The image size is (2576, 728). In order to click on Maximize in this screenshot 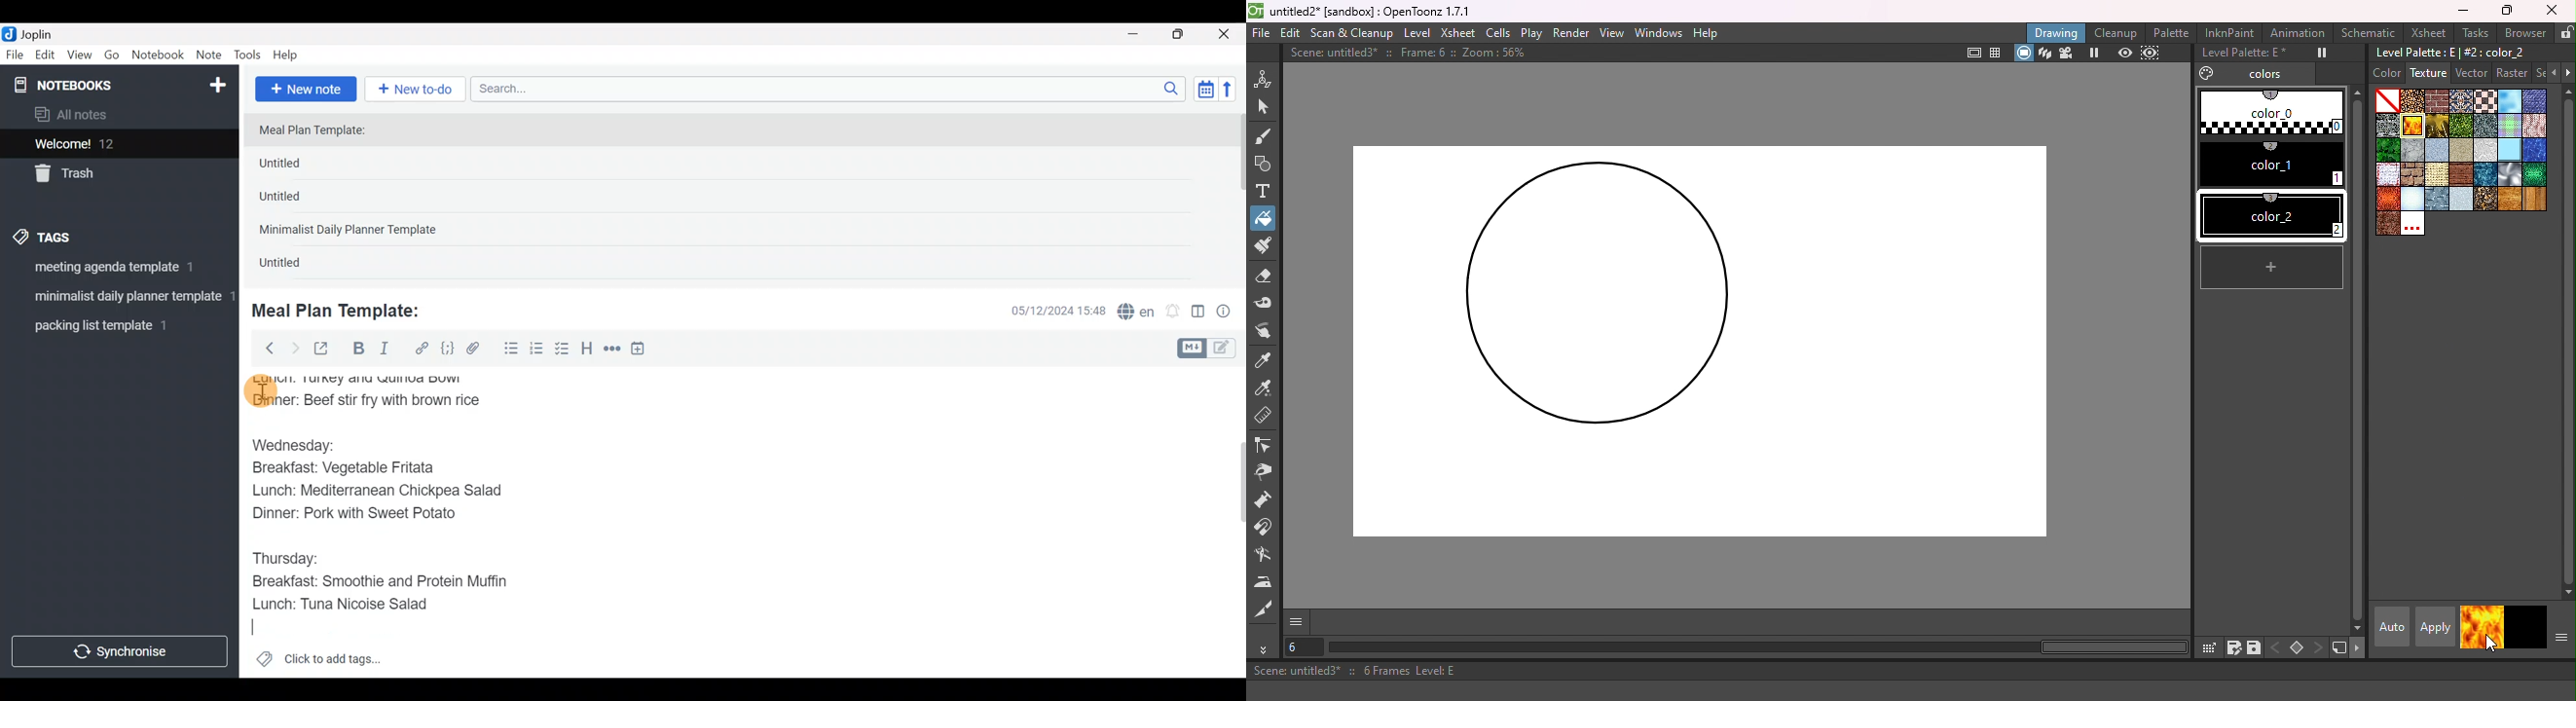, I will do `click(2503, 11)`.